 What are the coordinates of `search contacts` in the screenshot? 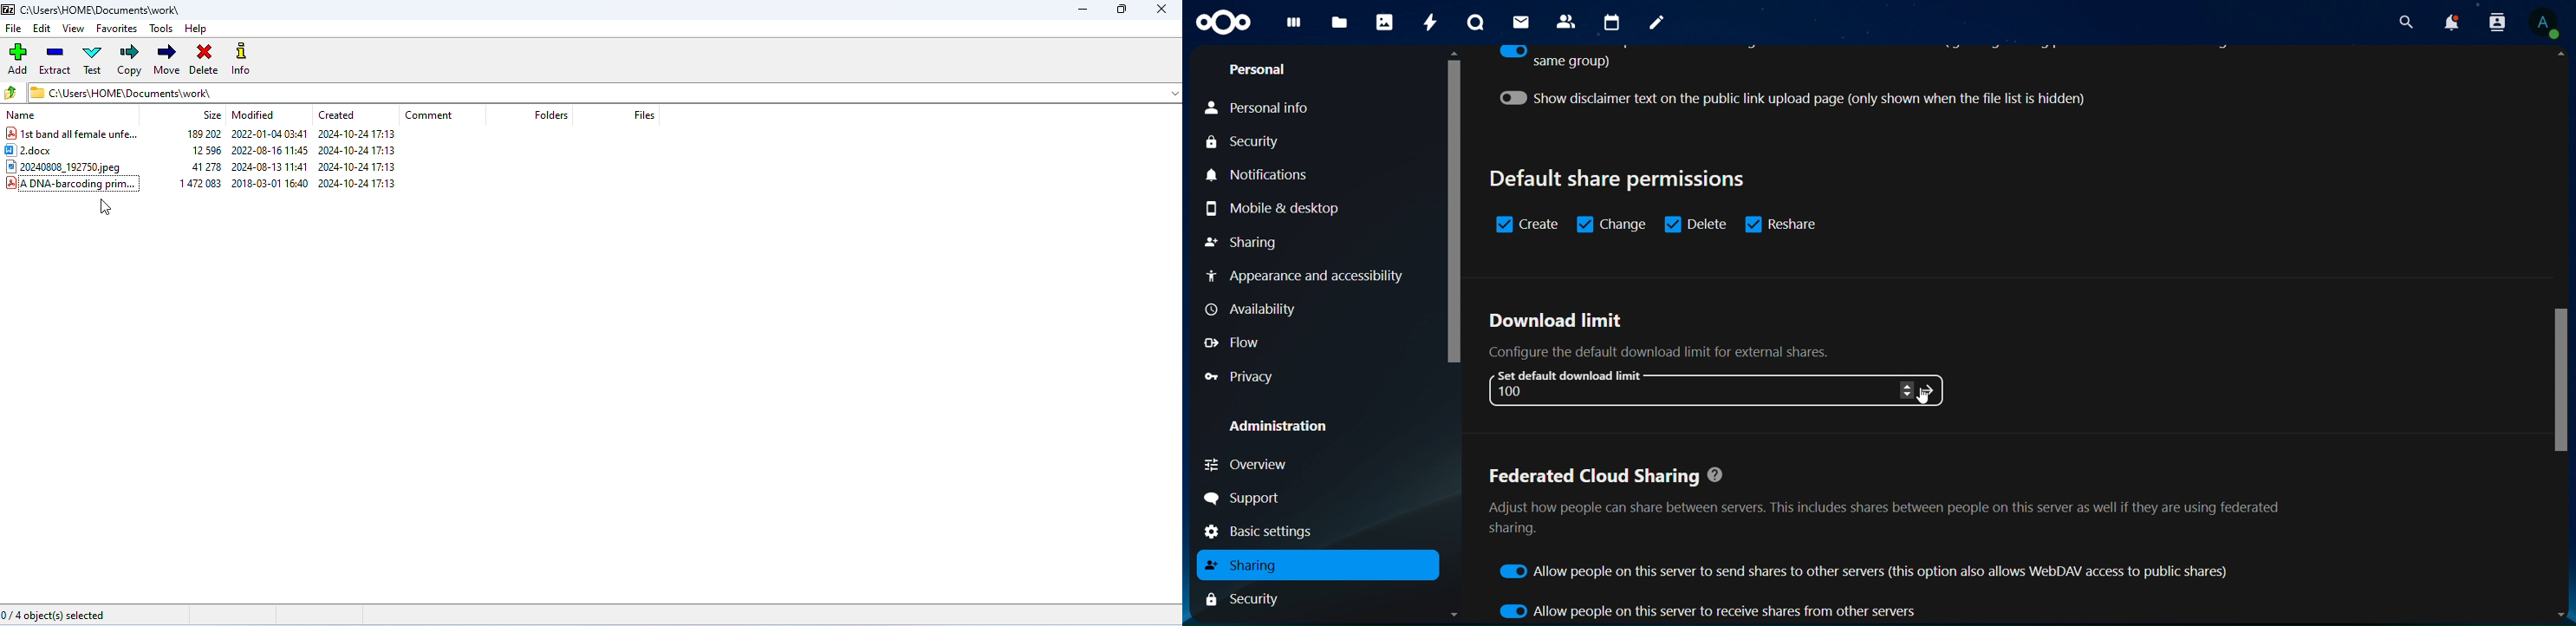 It's located at (2496, 23).